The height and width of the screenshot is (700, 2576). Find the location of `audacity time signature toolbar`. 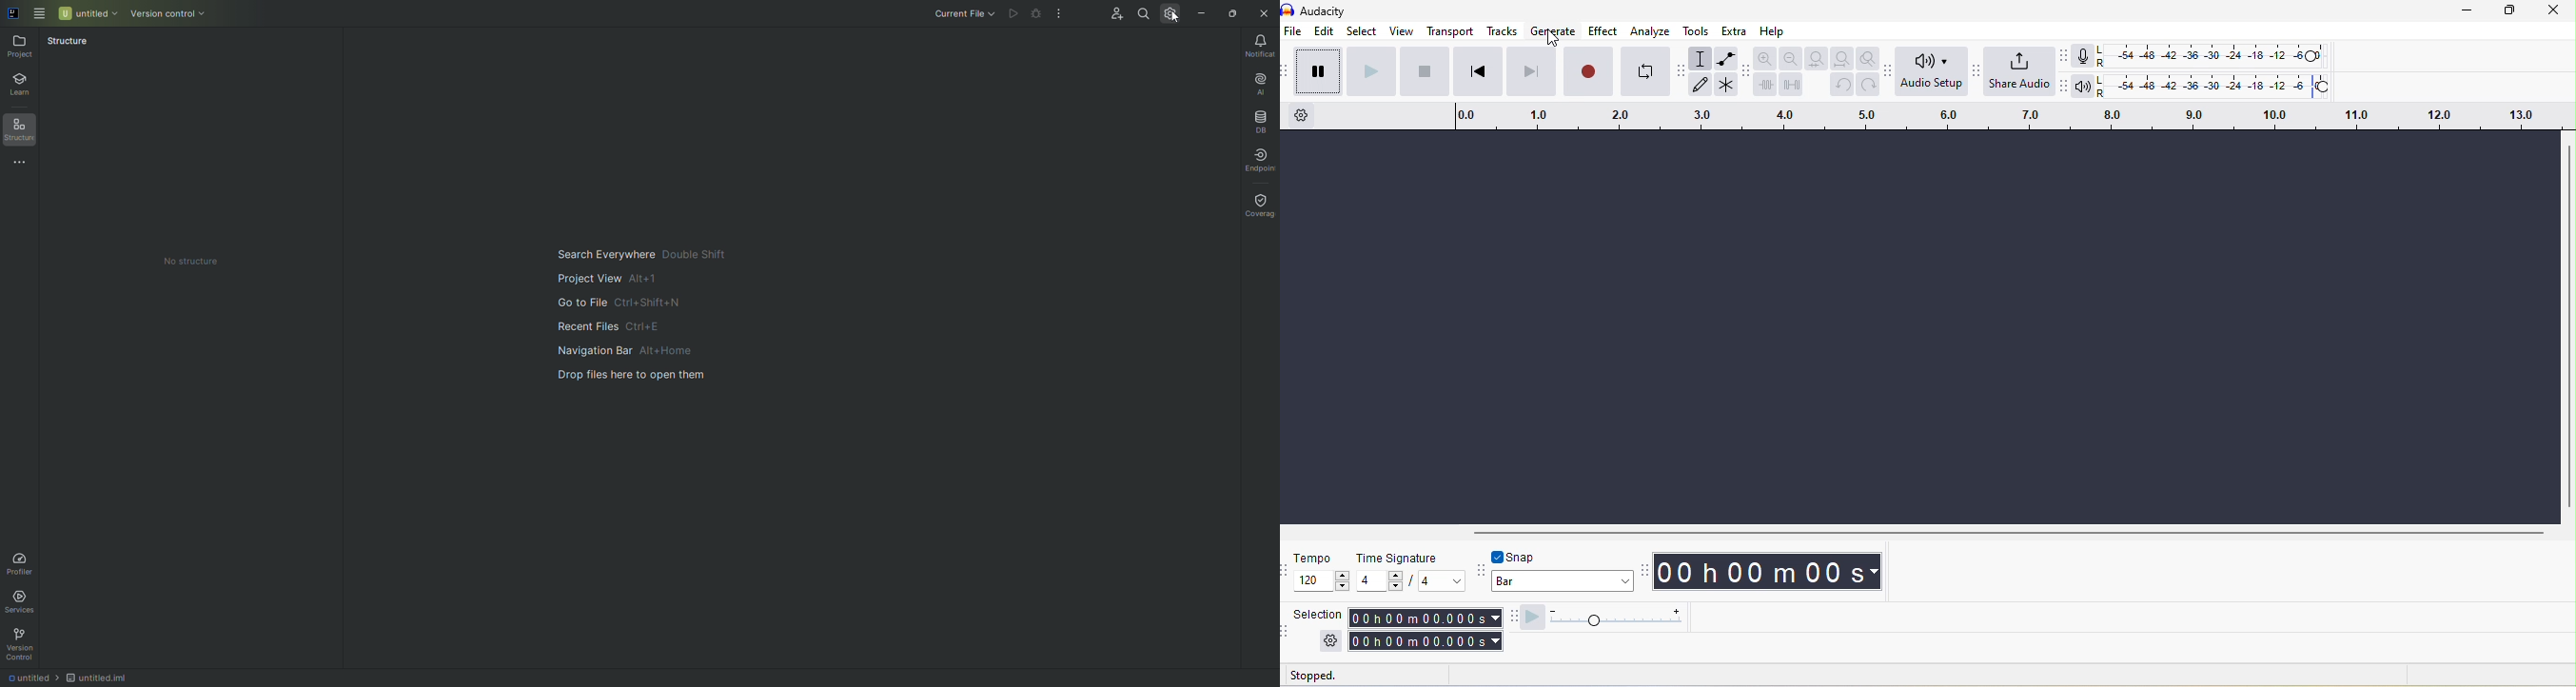

audacity time signature toolbar is located at coordinates (1288, 570).